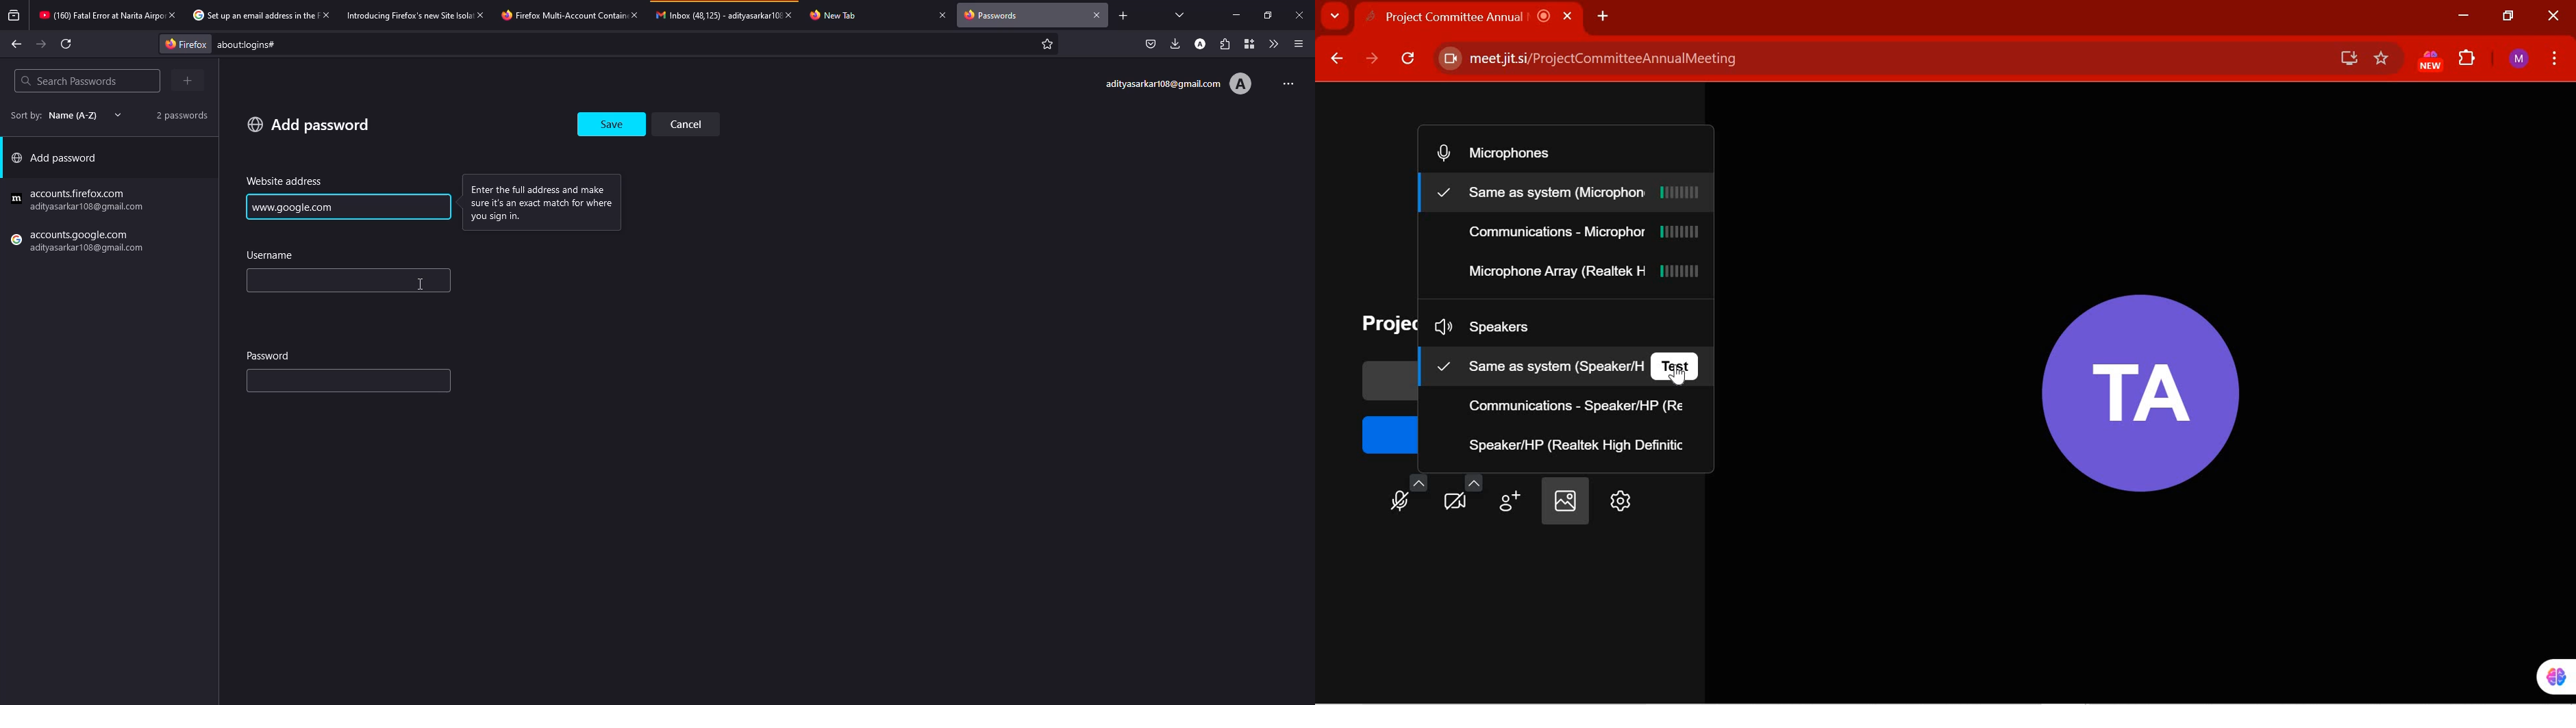 The width and height of the screenshot is (2576, 728). What do you see at coordinates (1097, 14) in the screenshot?
I see `close` at bounding box center [1097, 14].